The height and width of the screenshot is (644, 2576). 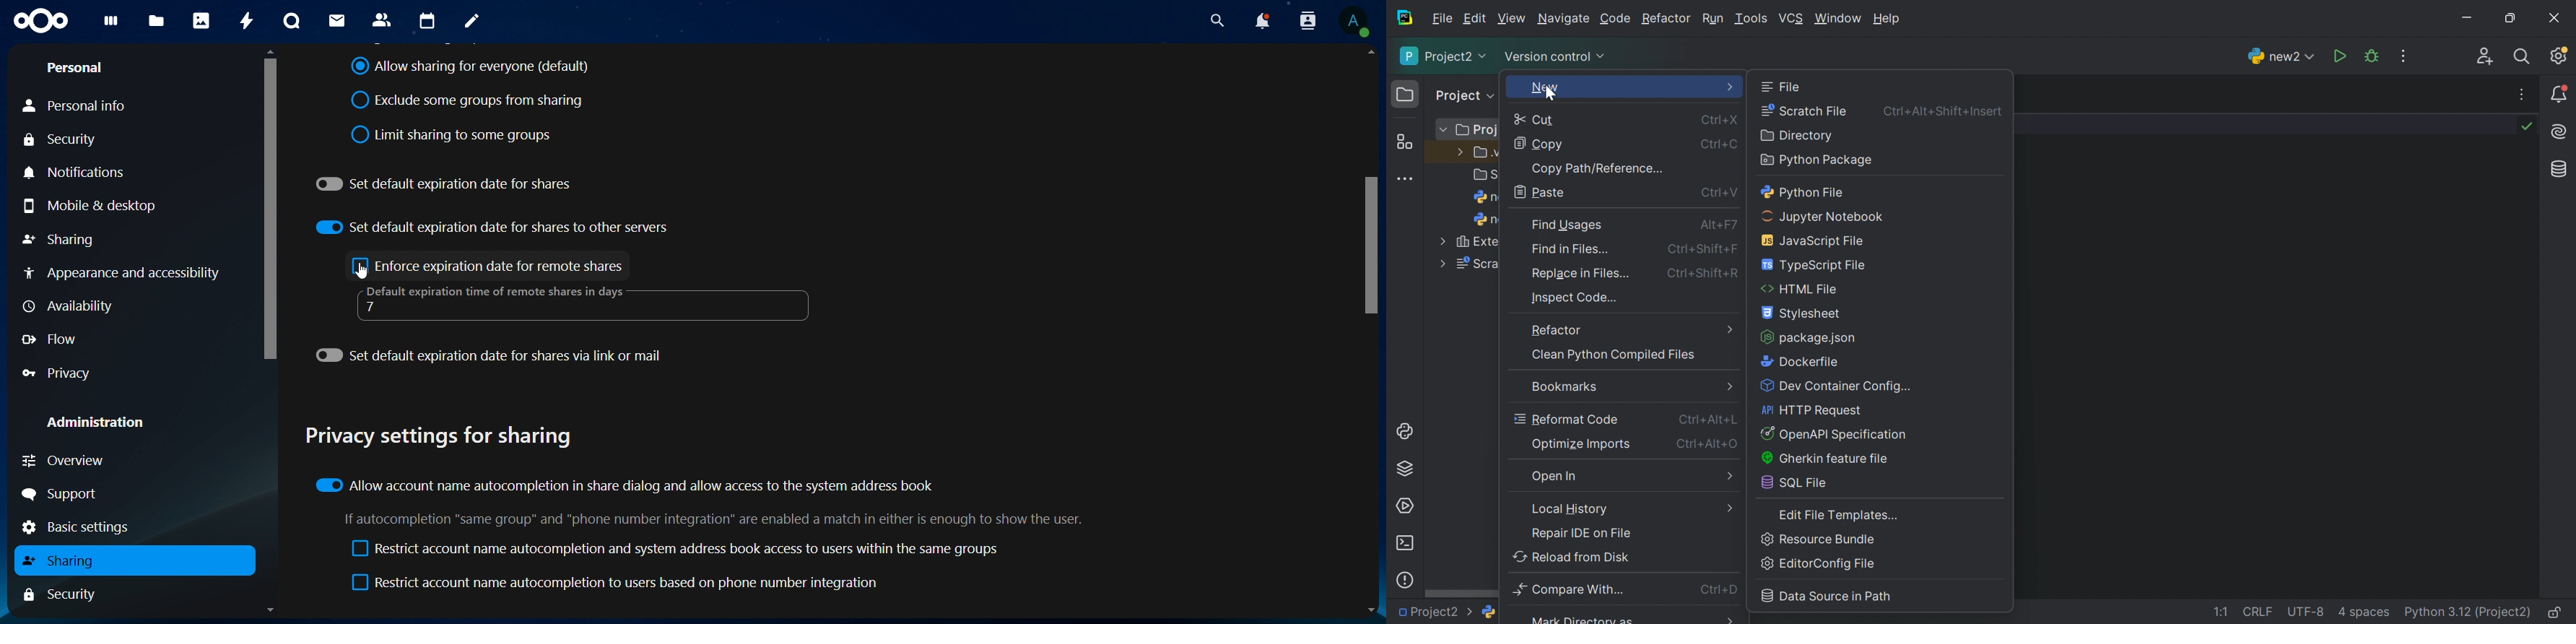 What do you see at coordinates (1942, 112) in the screenshot?
I see `Ctrl+Alt+Shift+Insert` at bounding box center [1942, 112].